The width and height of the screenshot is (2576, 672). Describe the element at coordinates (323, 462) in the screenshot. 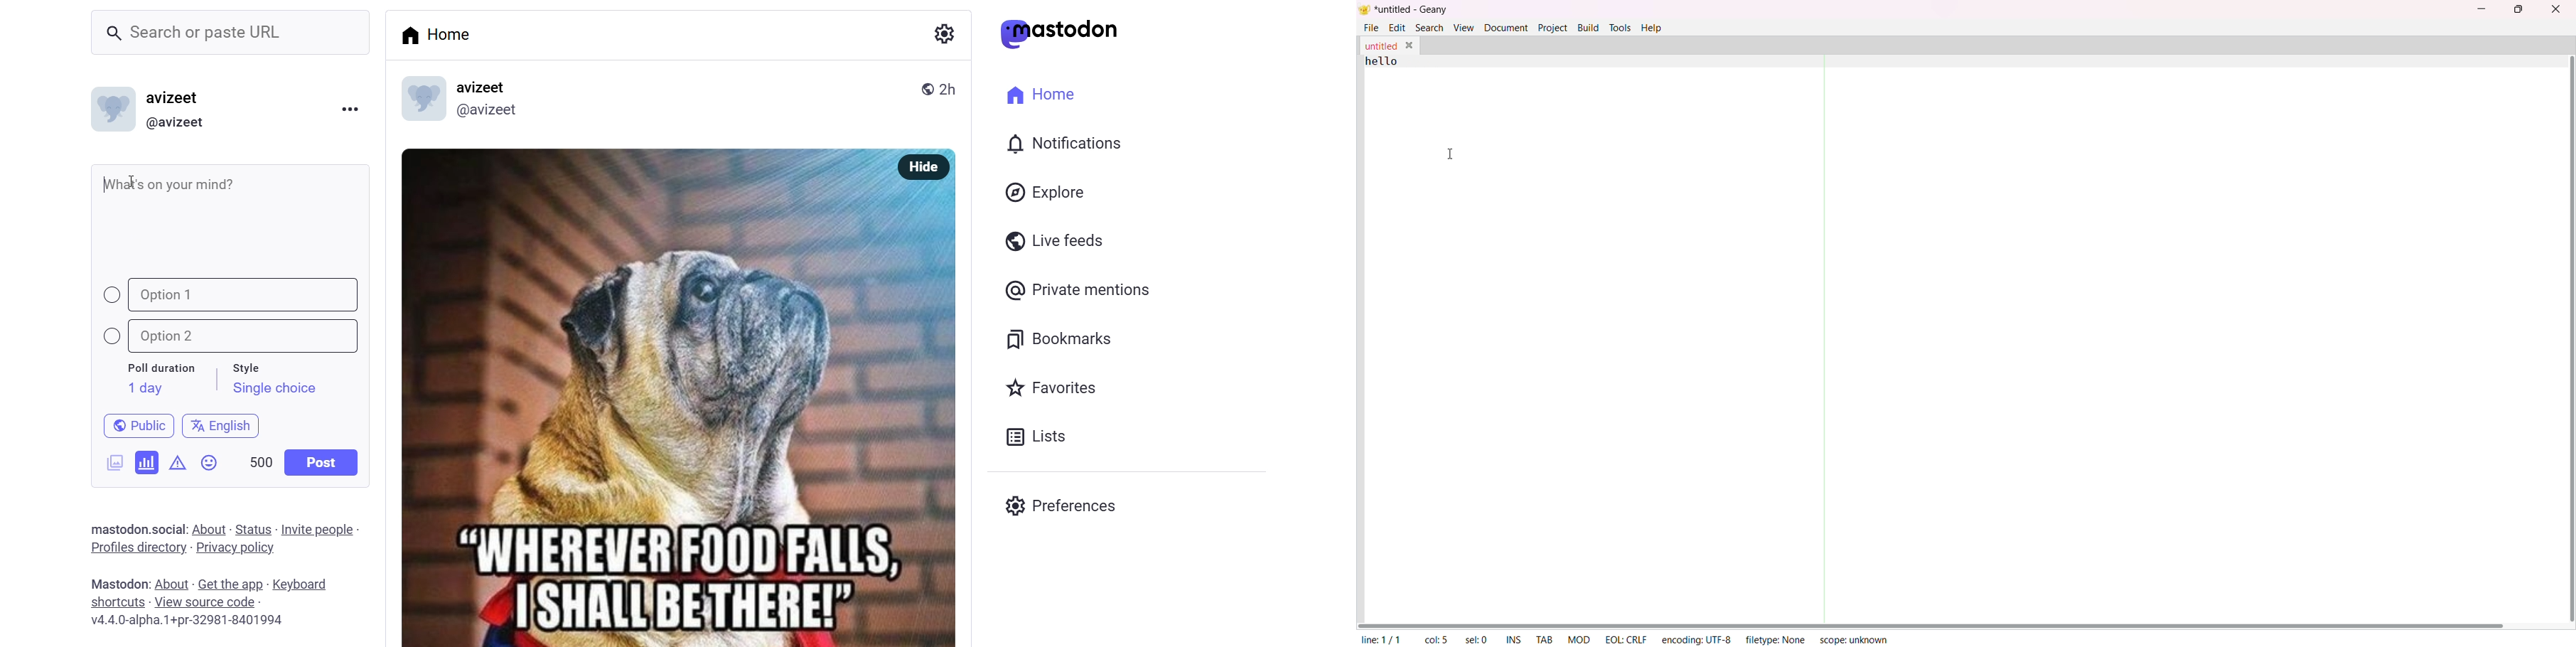

I see `post` at that location.